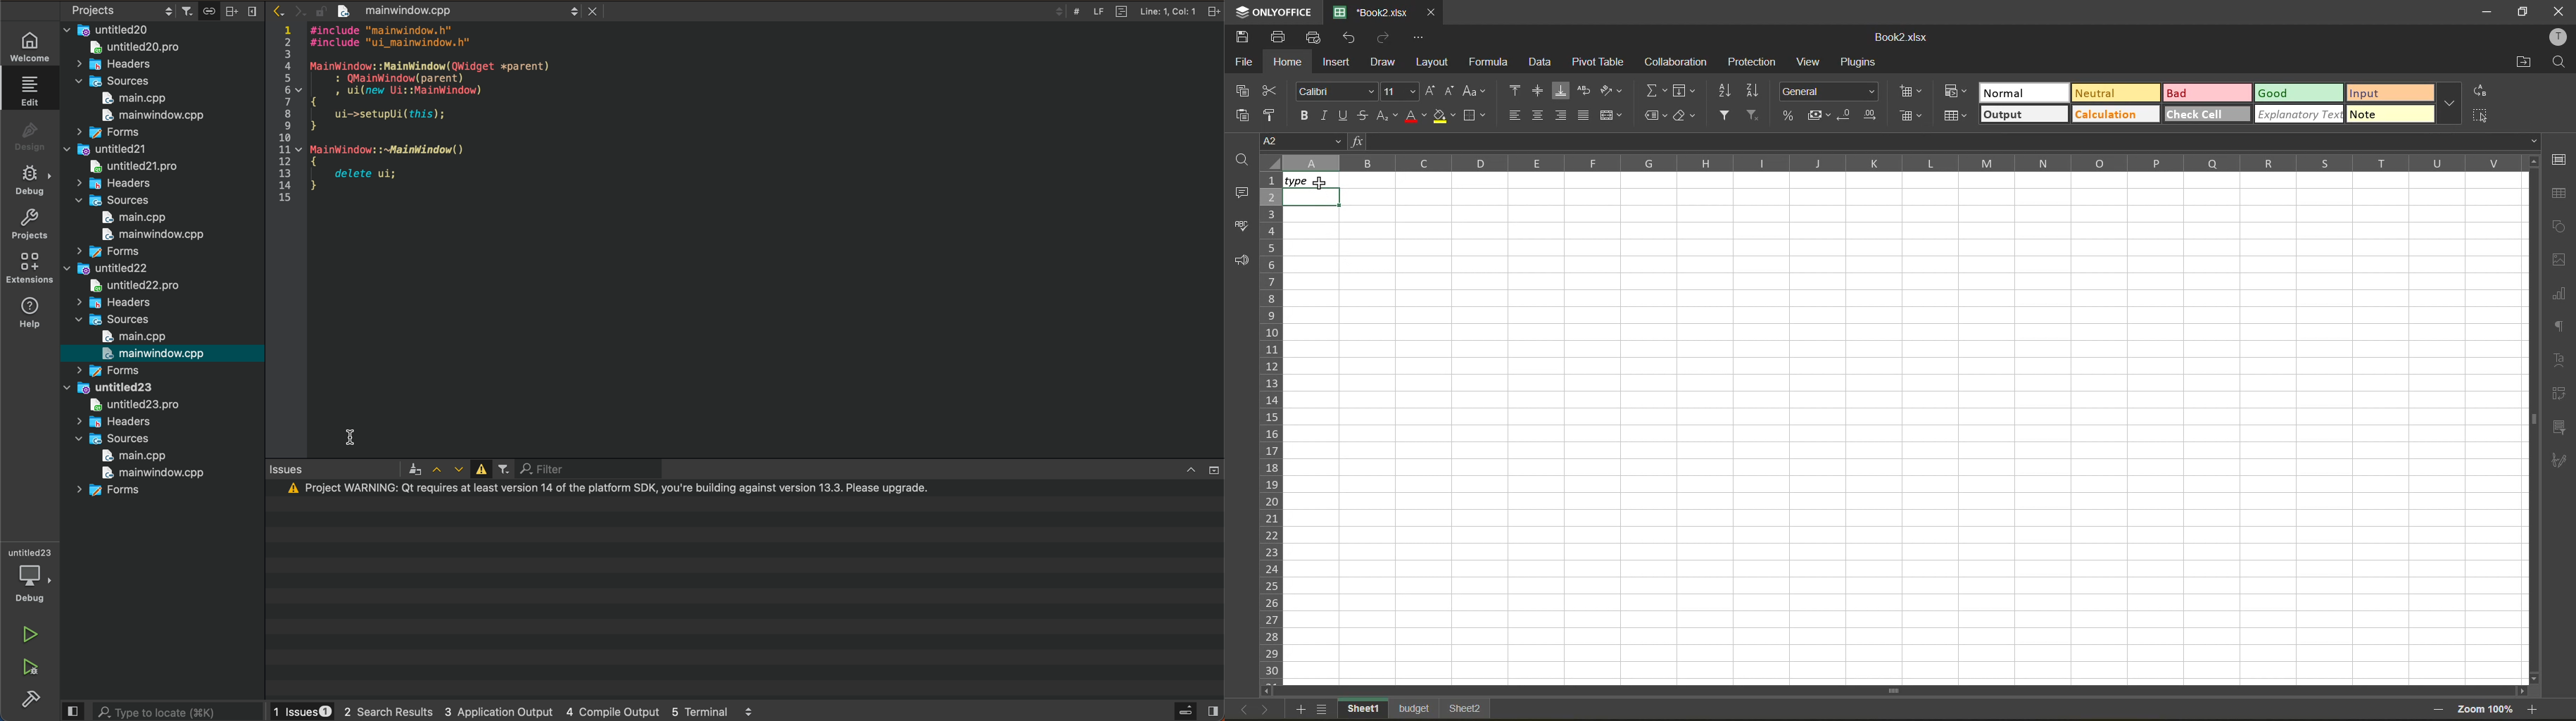 Image resolution: width=2576 pixels, height=728 pixels. What do you see at coordinates (1955, 91) in the screenshot?
I see `conditional formatting` at bounding box center [1955, 91].